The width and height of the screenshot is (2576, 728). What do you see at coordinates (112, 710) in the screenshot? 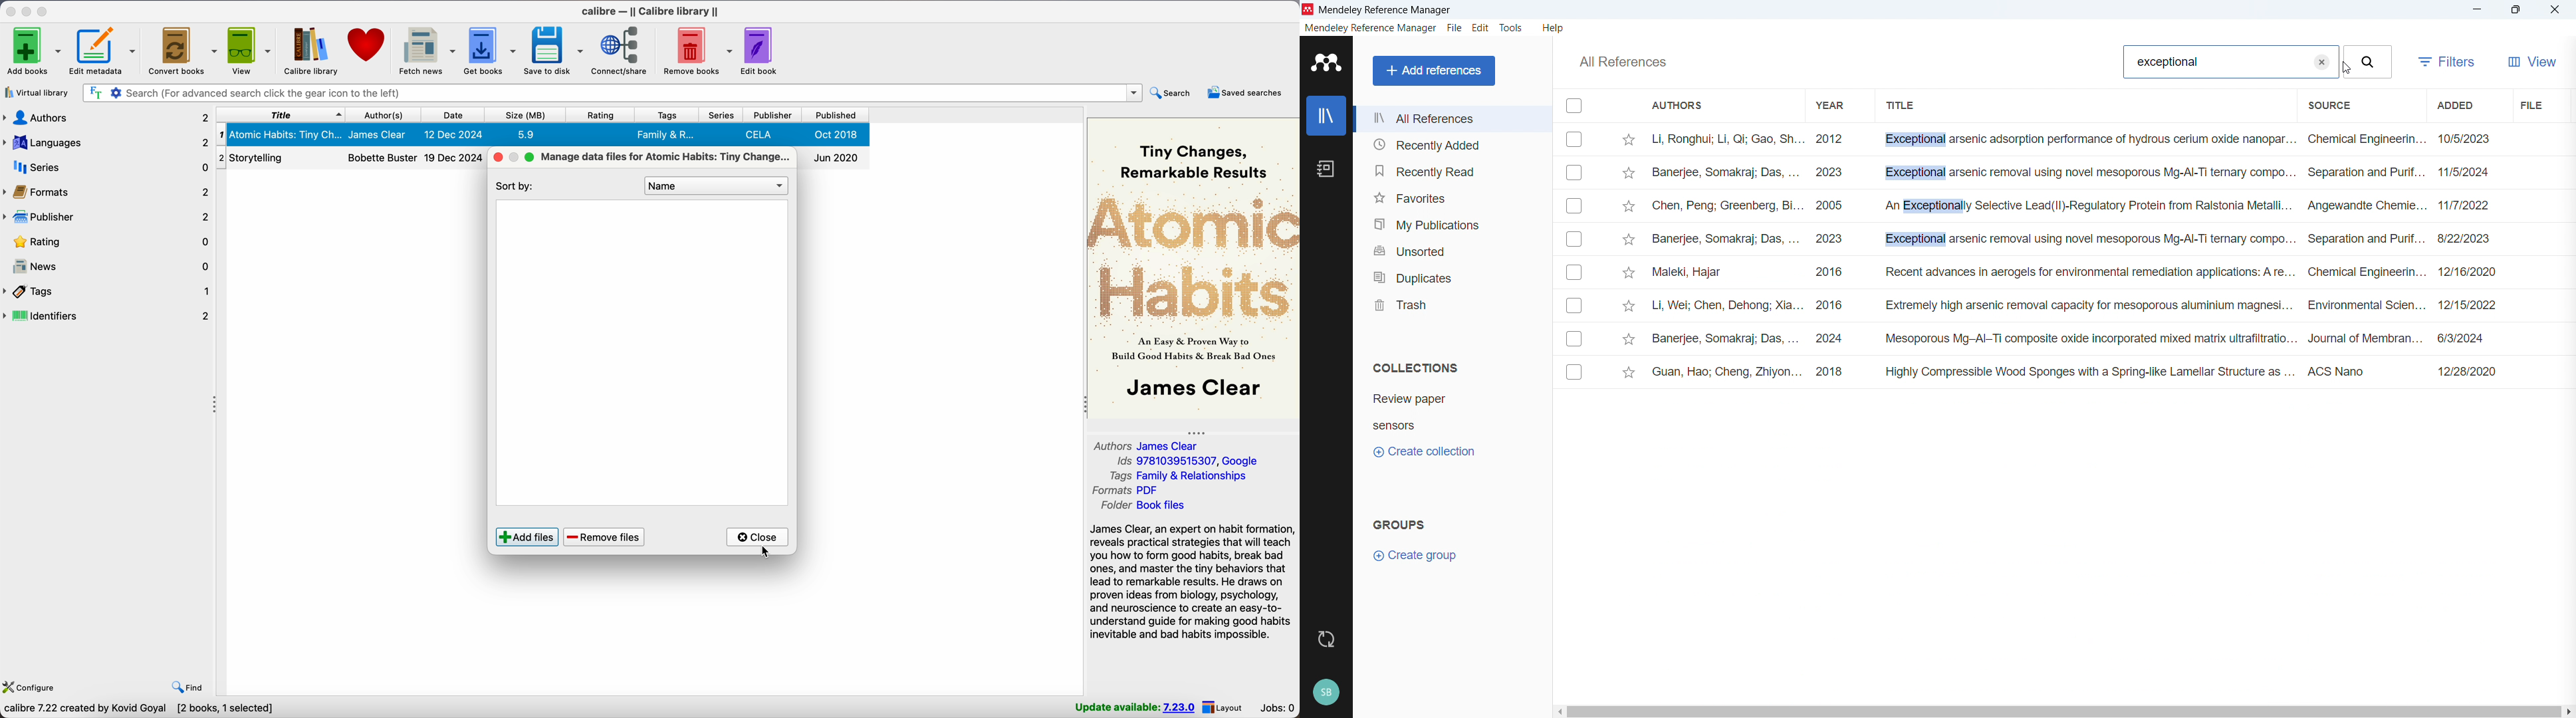
I see `Calibre 7.22 created by Kovid Goyal [2 books]` at bounding box center [112, 710].